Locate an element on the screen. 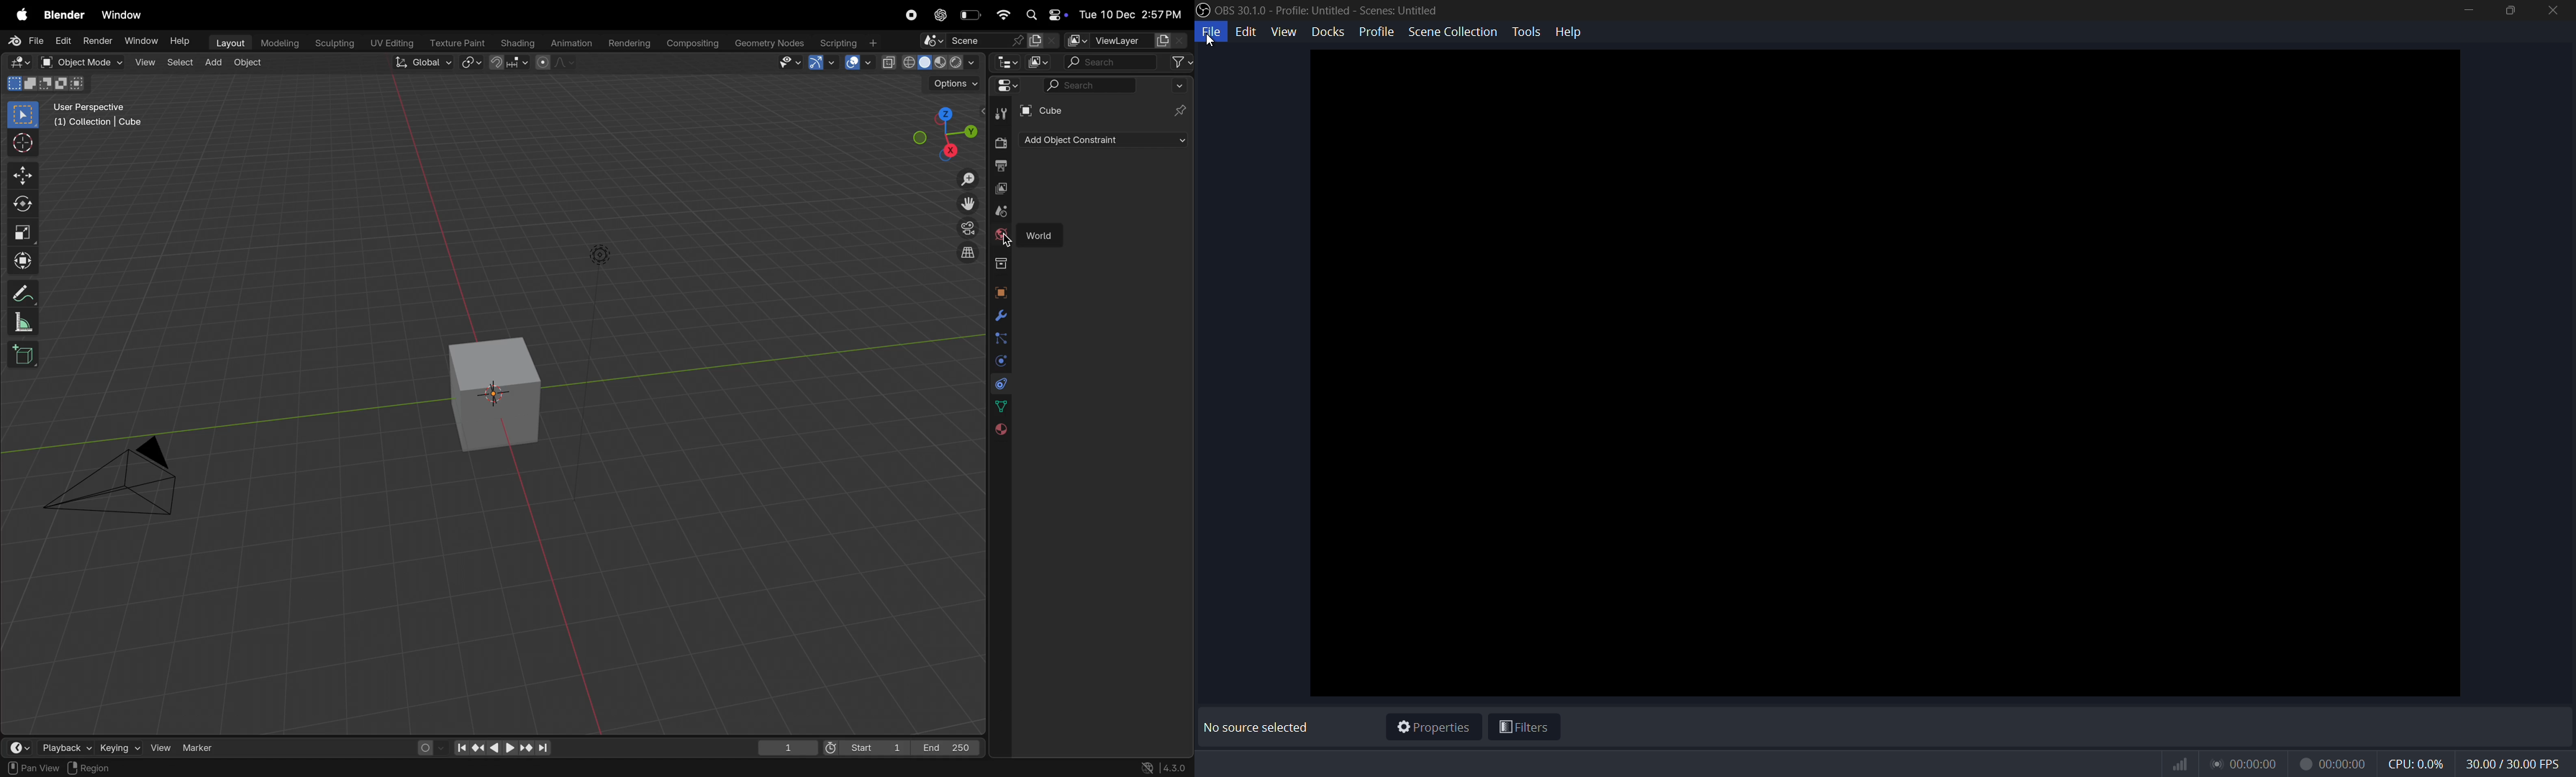  constraints is located at coordinates (1000, 384).